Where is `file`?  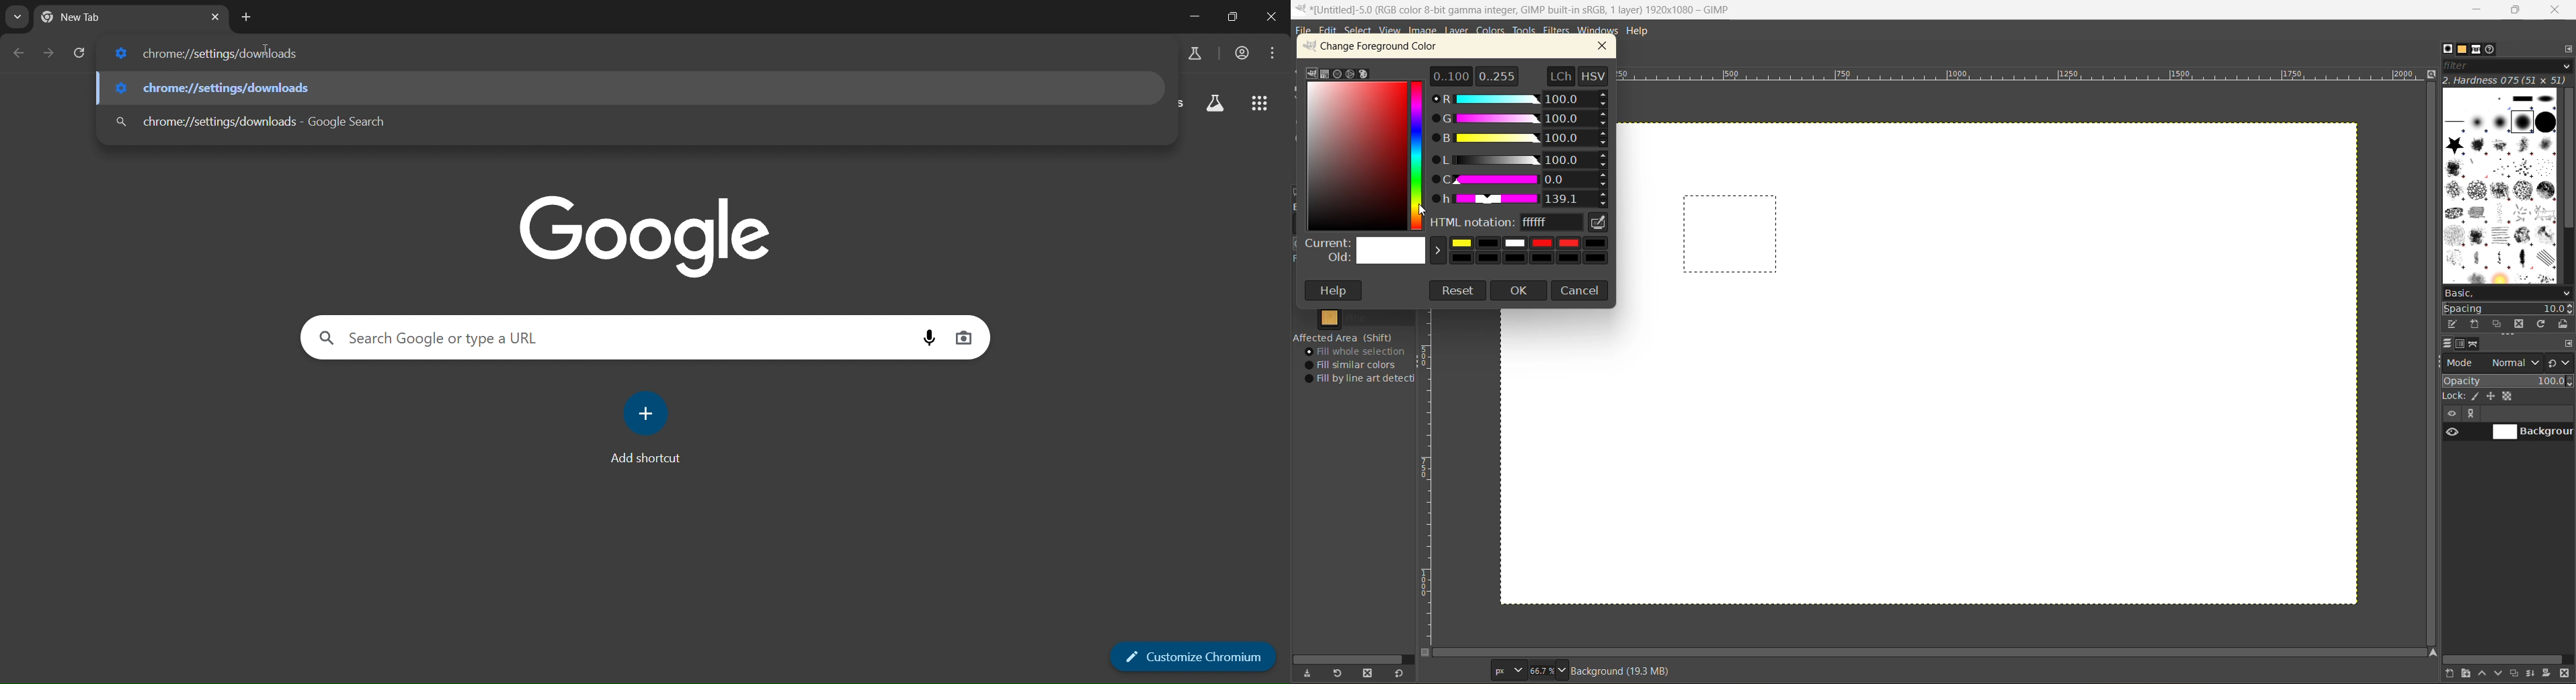 file is located at coordinates (1304, 31).